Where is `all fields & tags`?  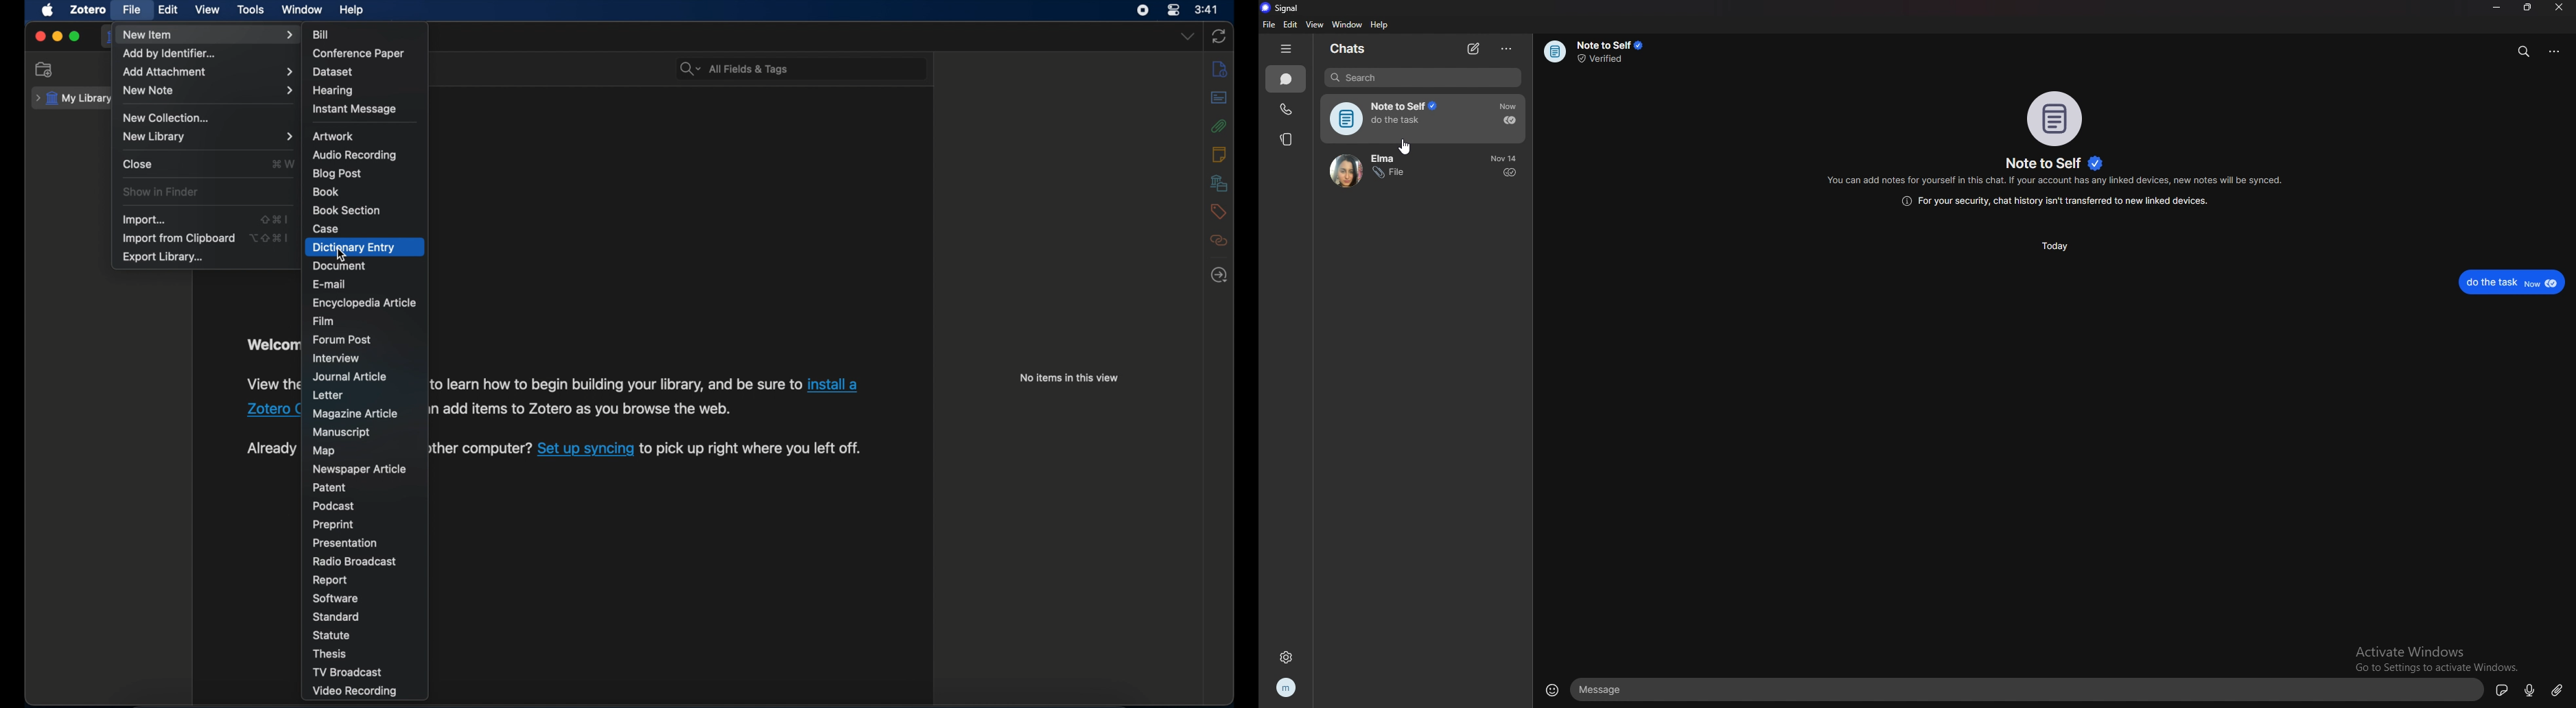
all fields & tags is located at coordinates (735, 69).